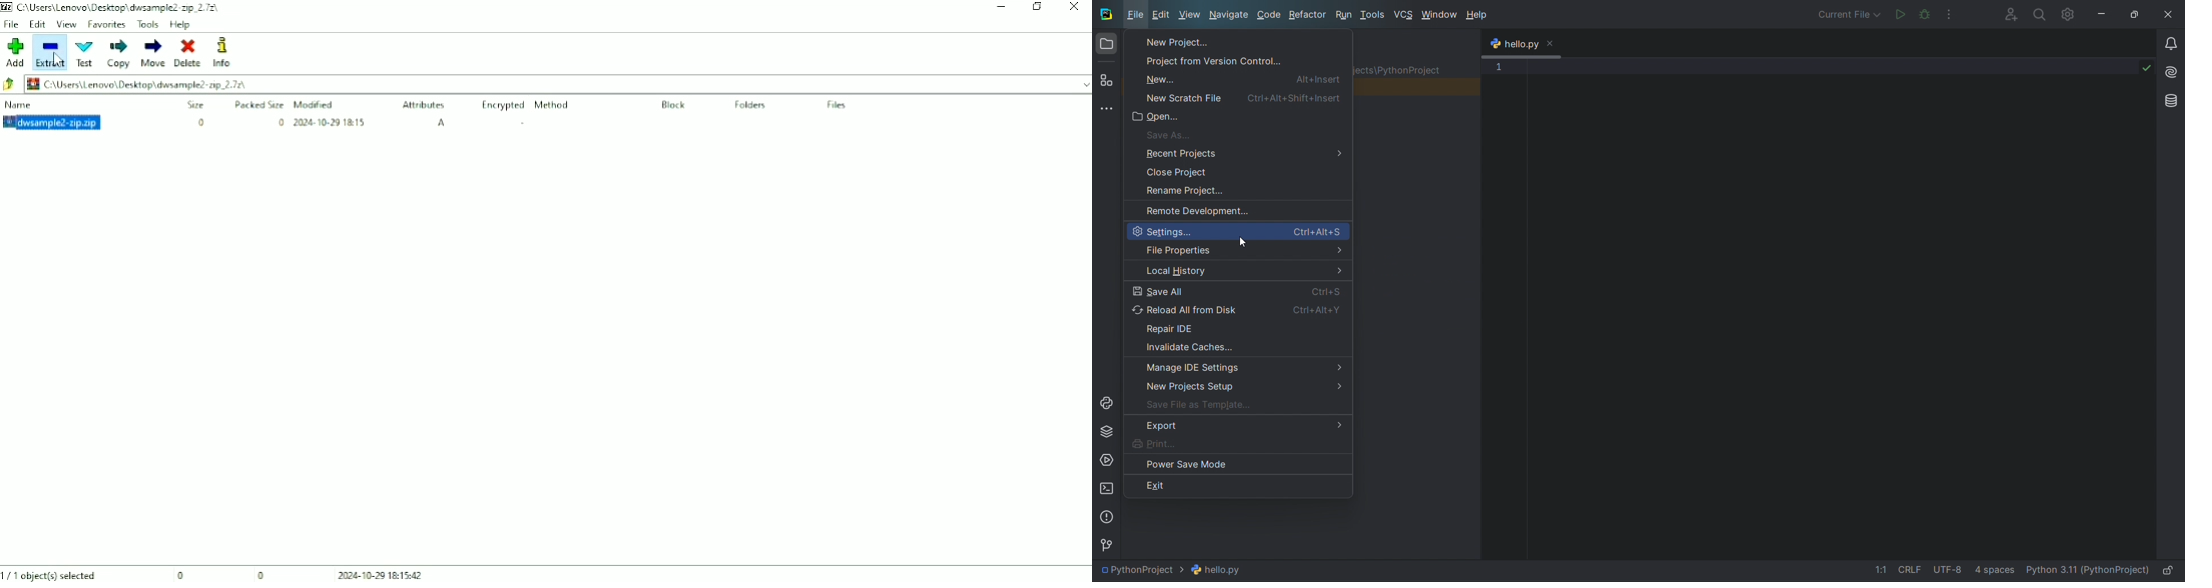  I want to click on Tools, so click(148, 24).